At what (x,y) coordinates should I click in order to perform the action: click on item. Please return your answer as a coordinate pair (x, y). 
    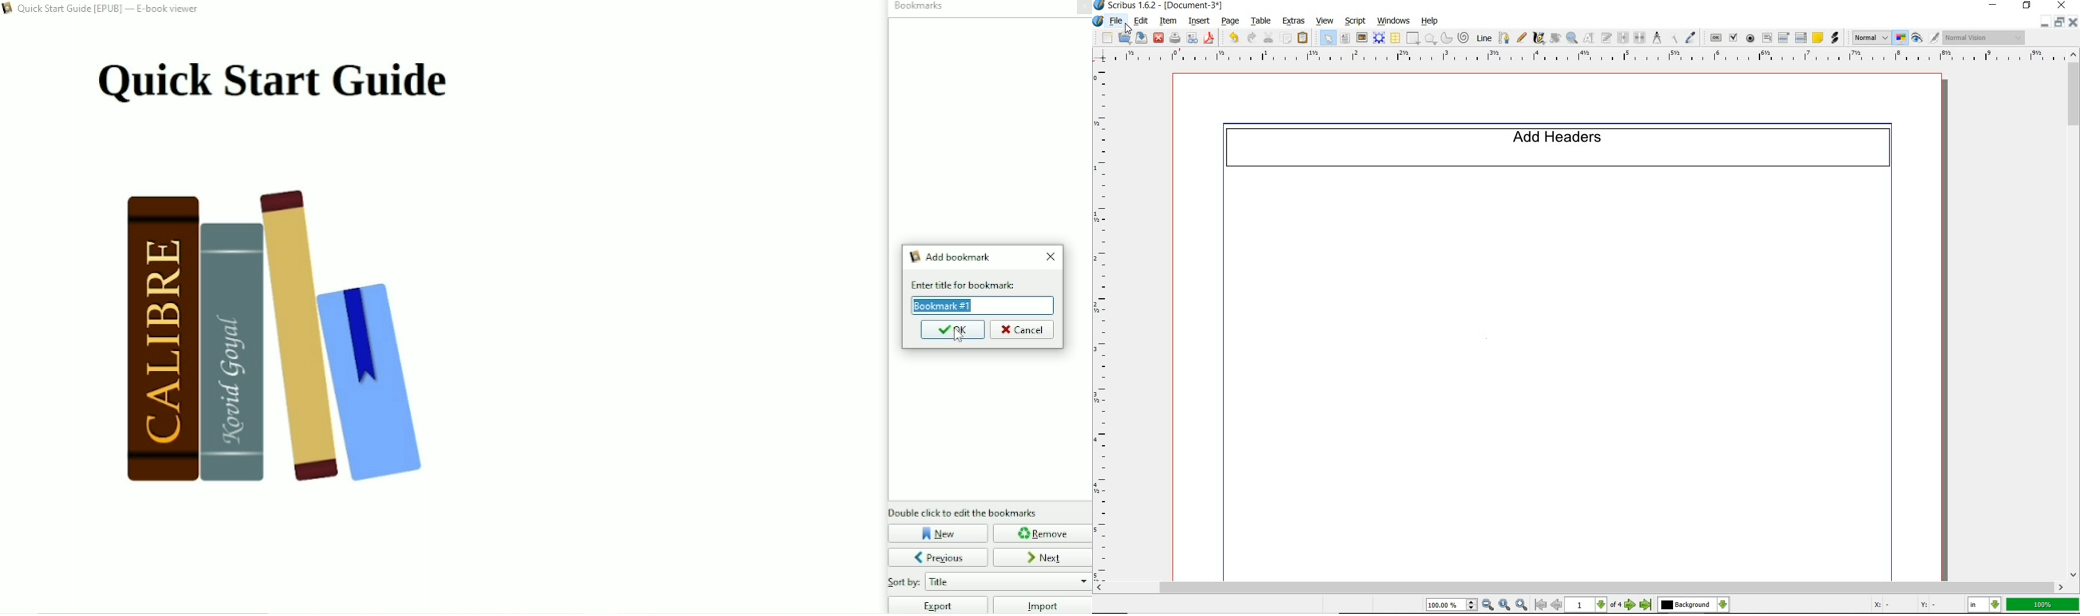
    Looking at the image, I should click on (1168, 22).